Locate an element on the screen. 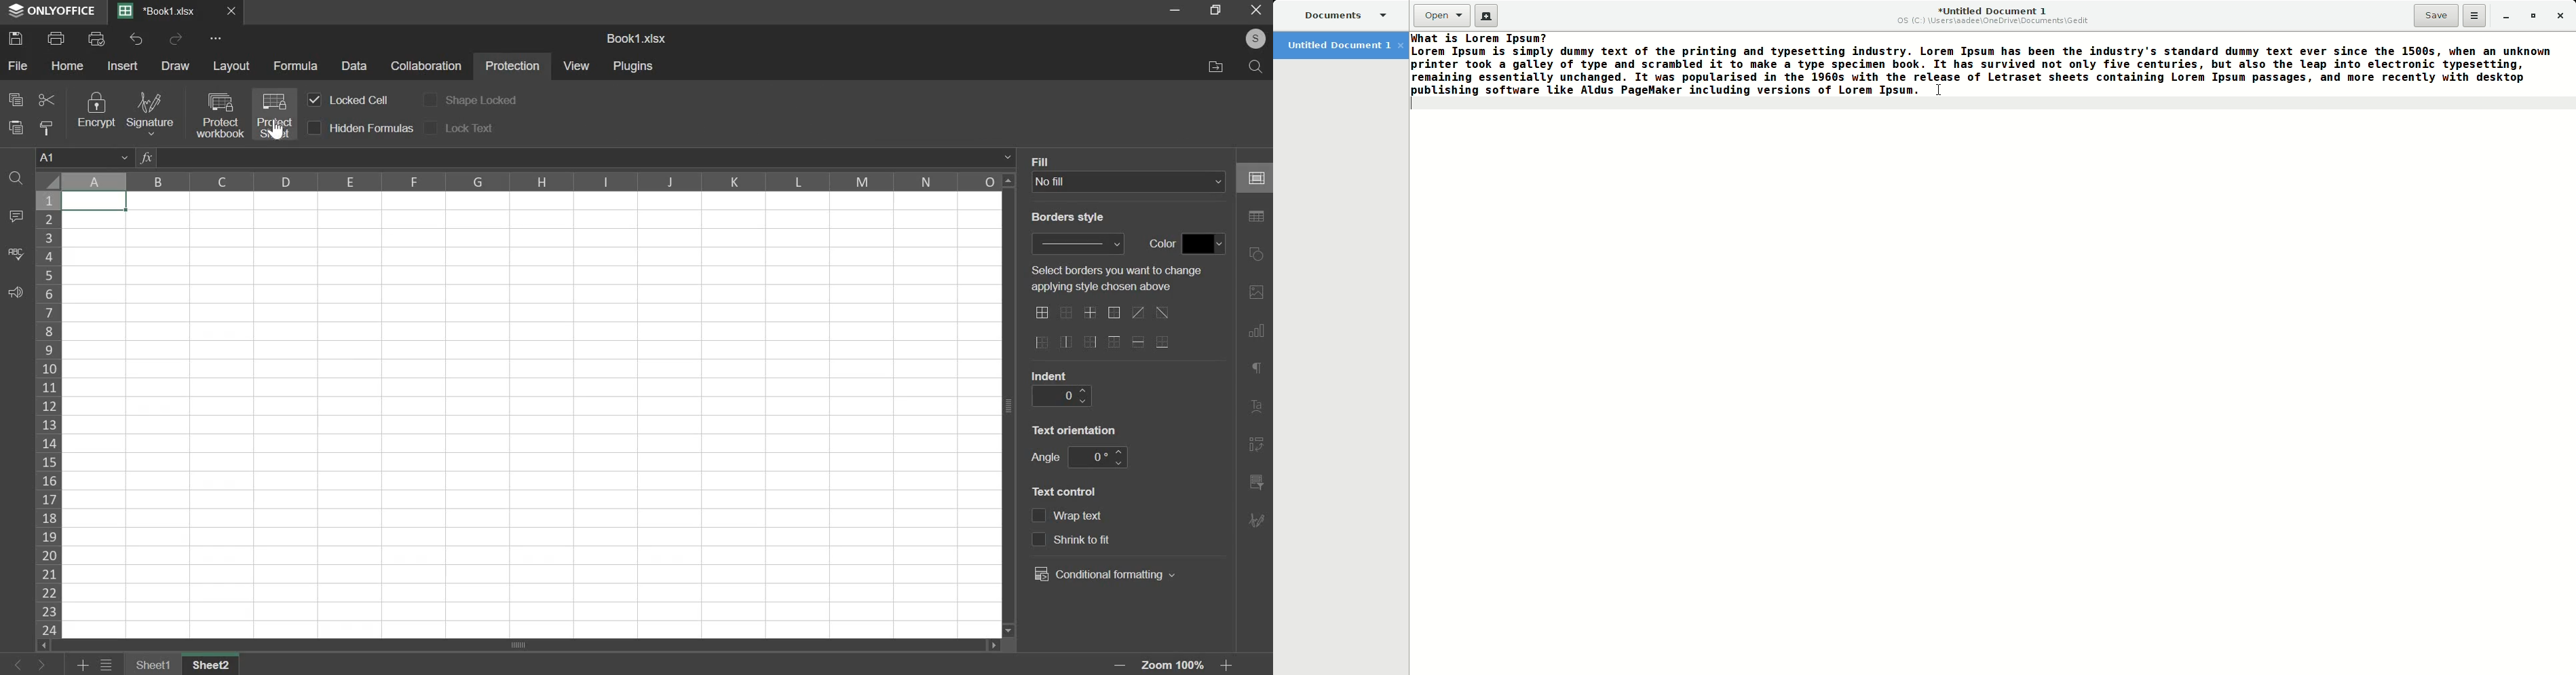 This screenshot has width=2576, height=700. Profile Pic is located at coordinates (1251, 39).